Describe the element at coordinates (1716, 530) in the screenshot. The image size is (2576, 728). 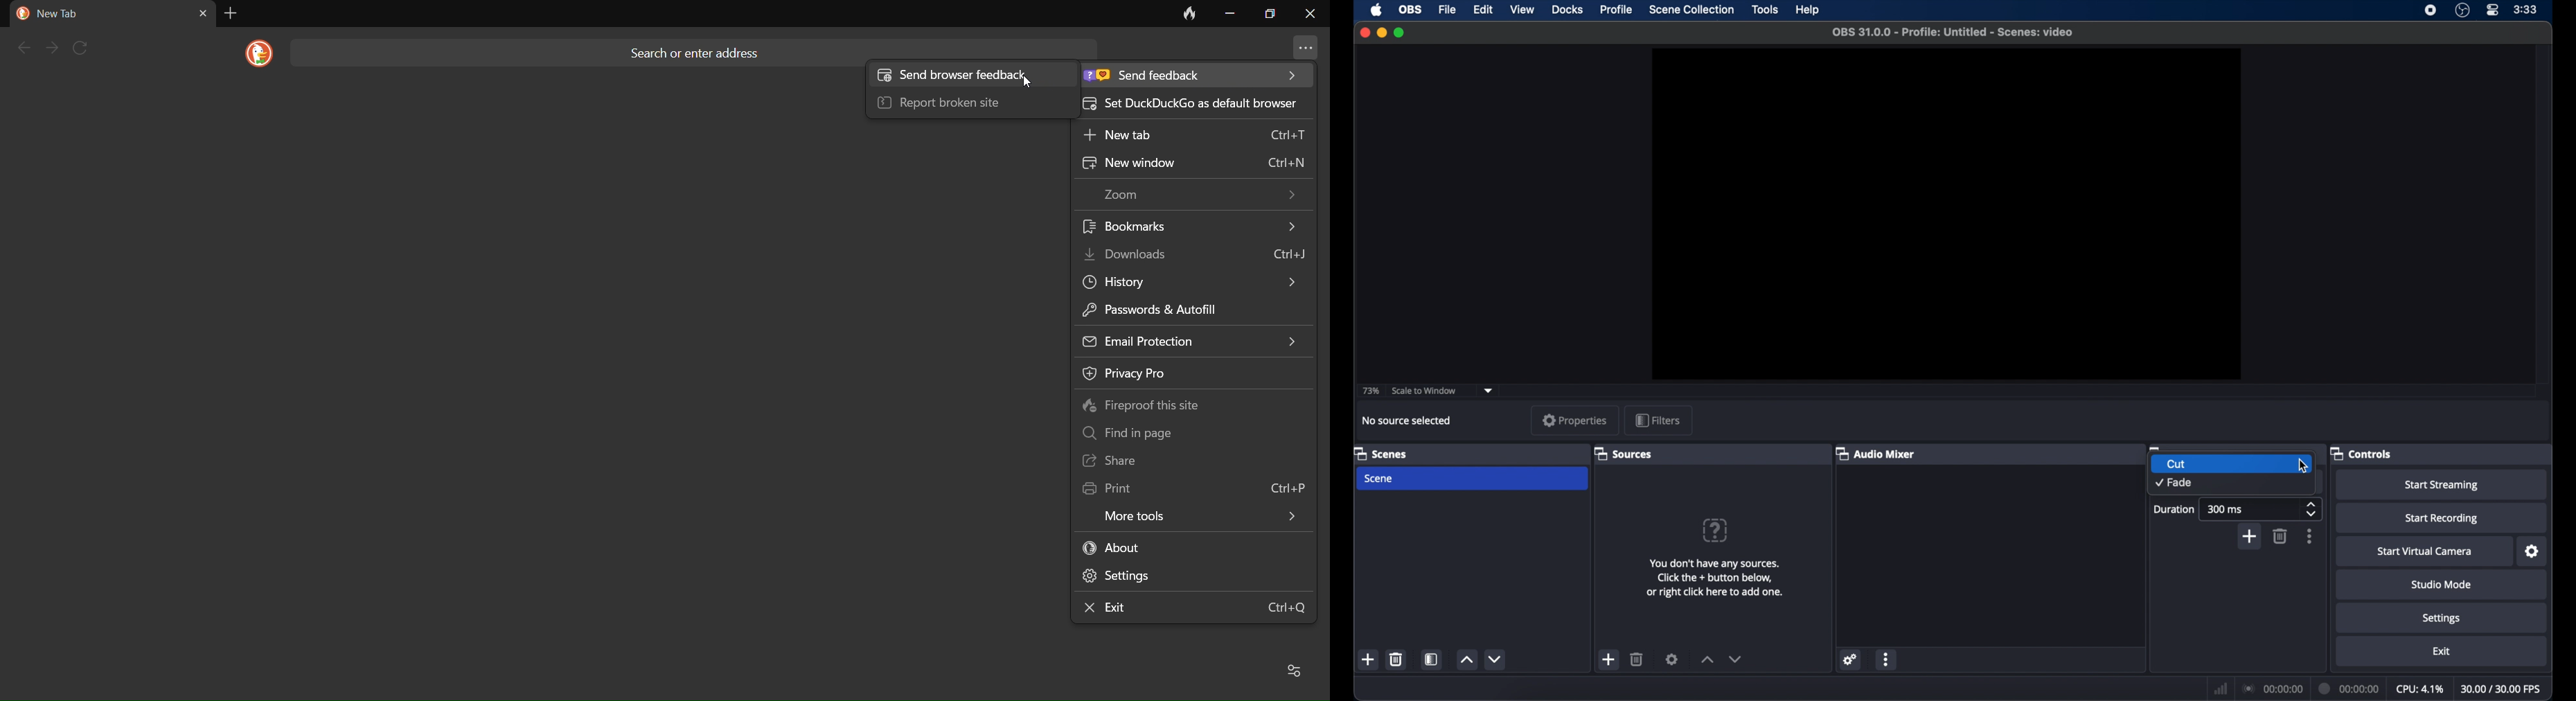
I see `question mark icon` at that location.